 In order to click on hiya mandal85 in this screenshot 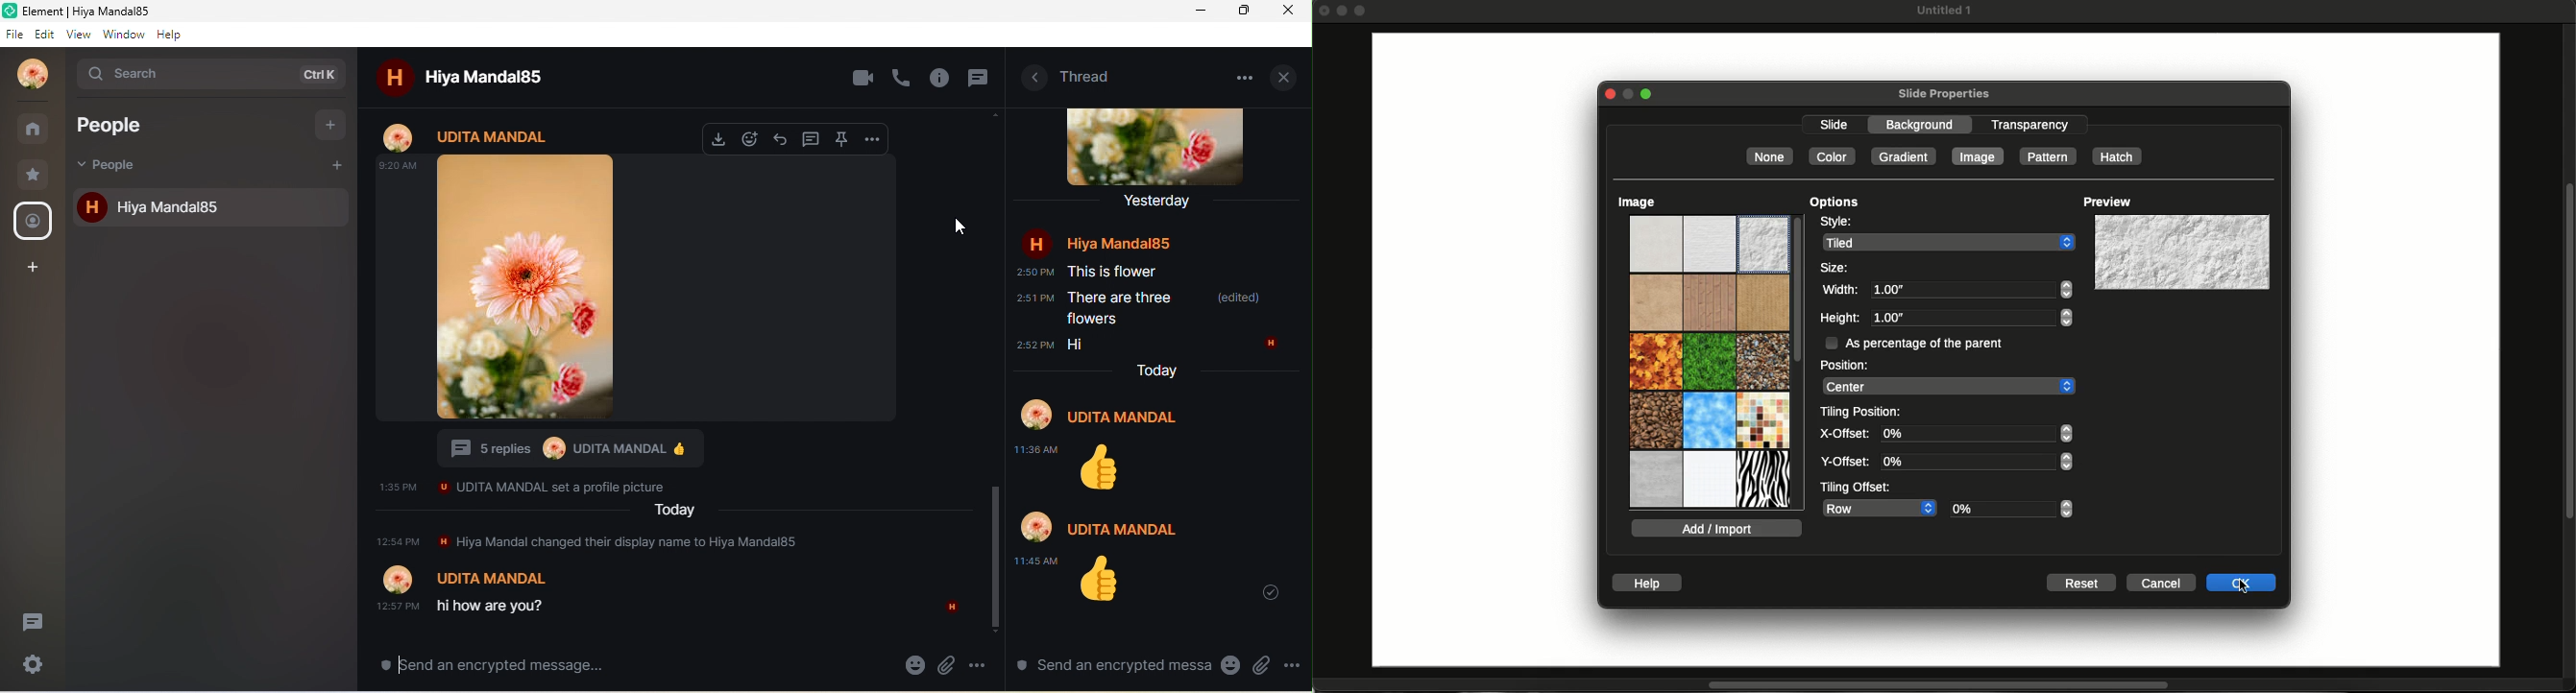, I will do `click(231, 206)`.